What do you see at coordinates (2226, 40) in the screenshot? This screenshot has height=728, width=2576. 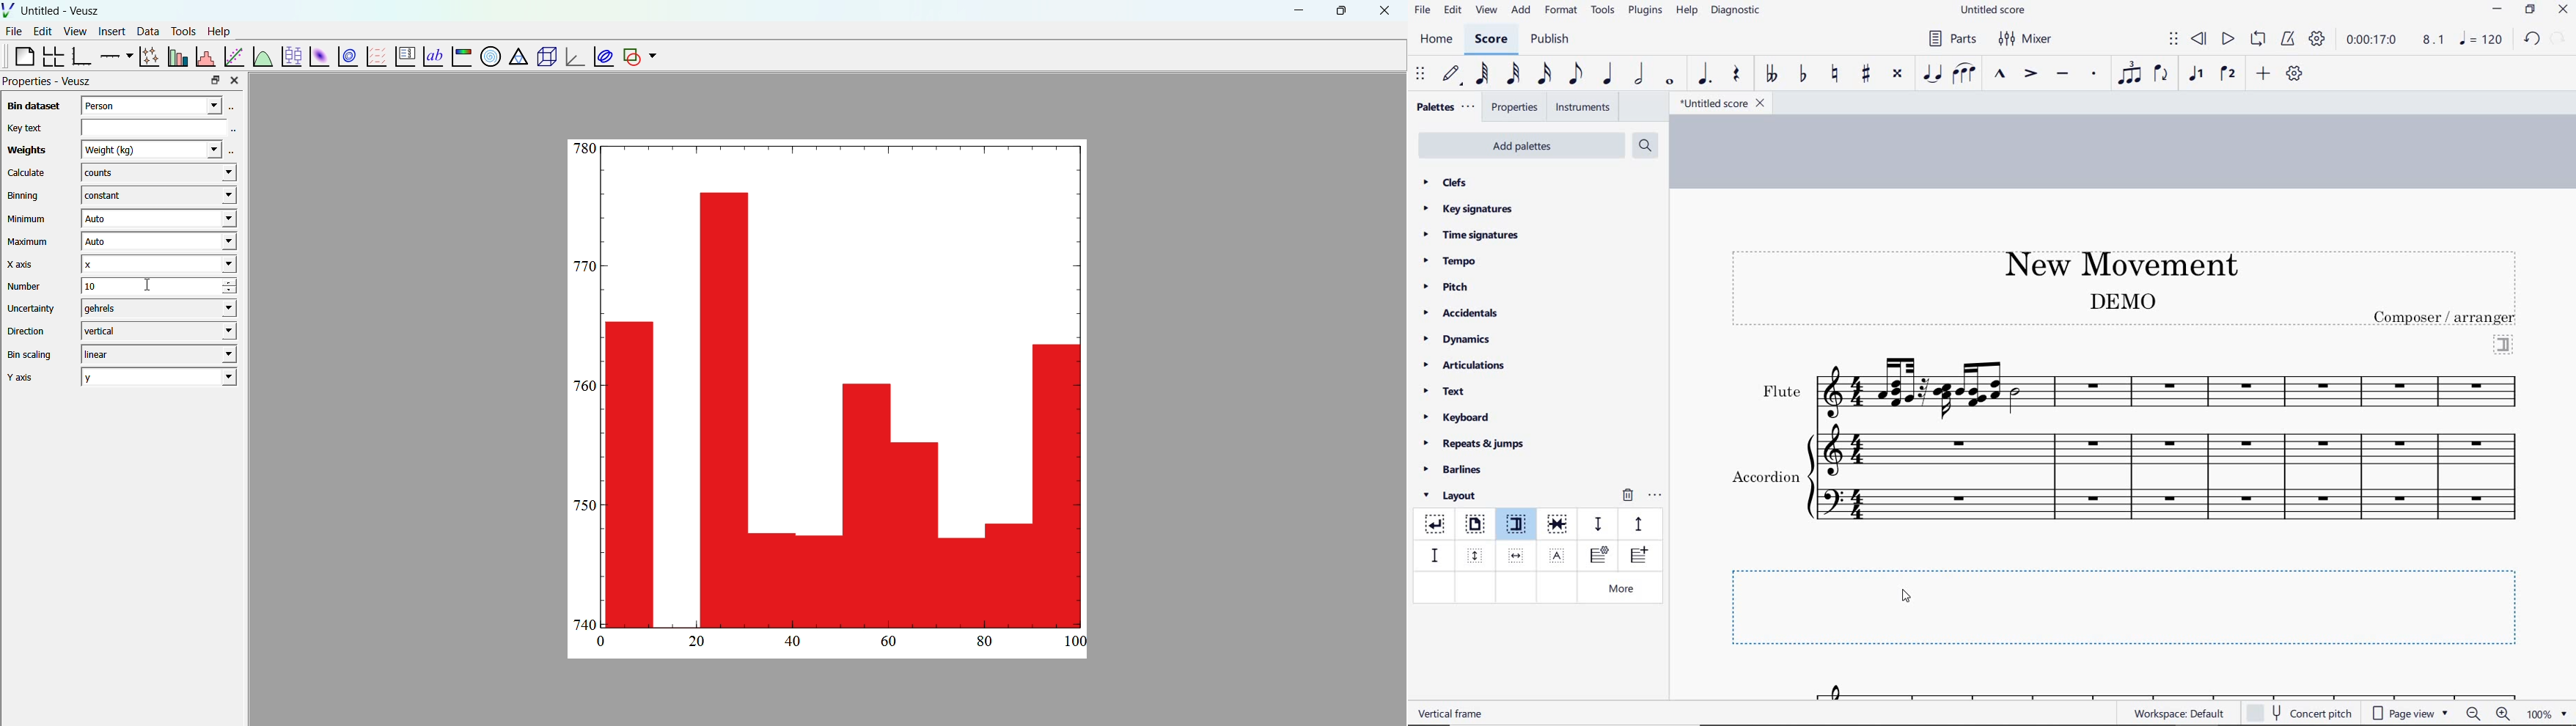 I see `play` at bounding box center [2226, 40].